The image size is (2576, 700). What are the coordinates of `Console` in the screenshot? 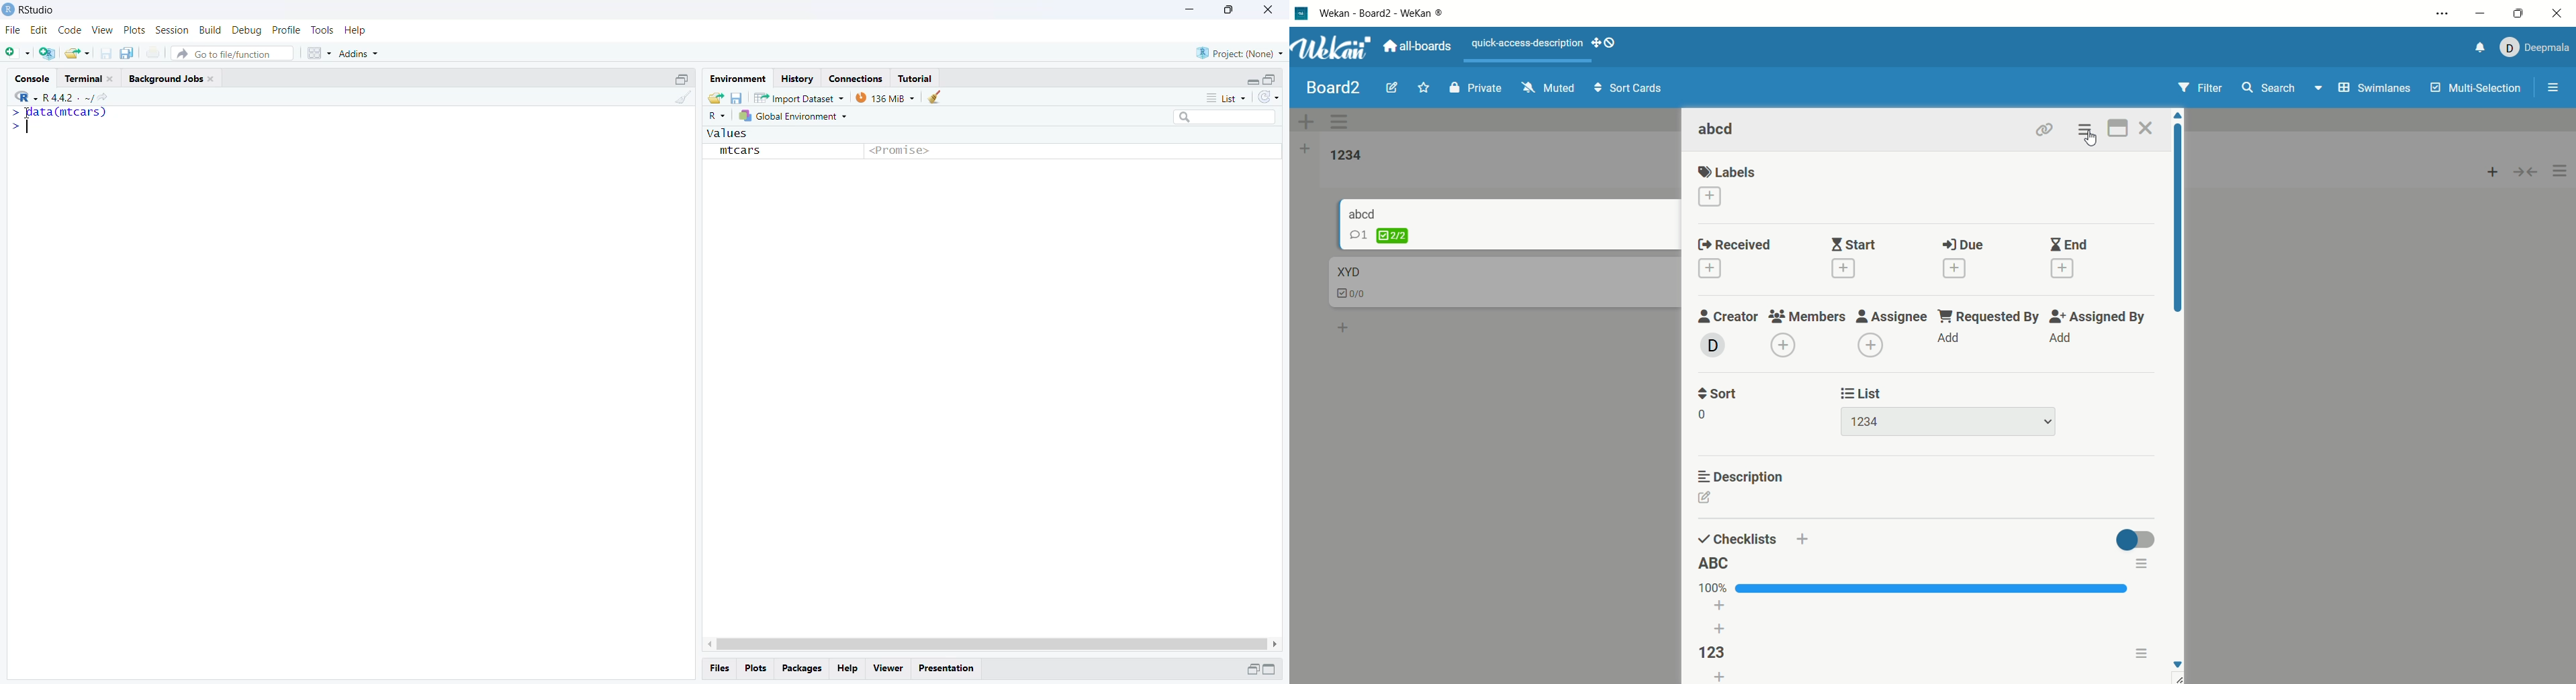 It's located at (34, 77).